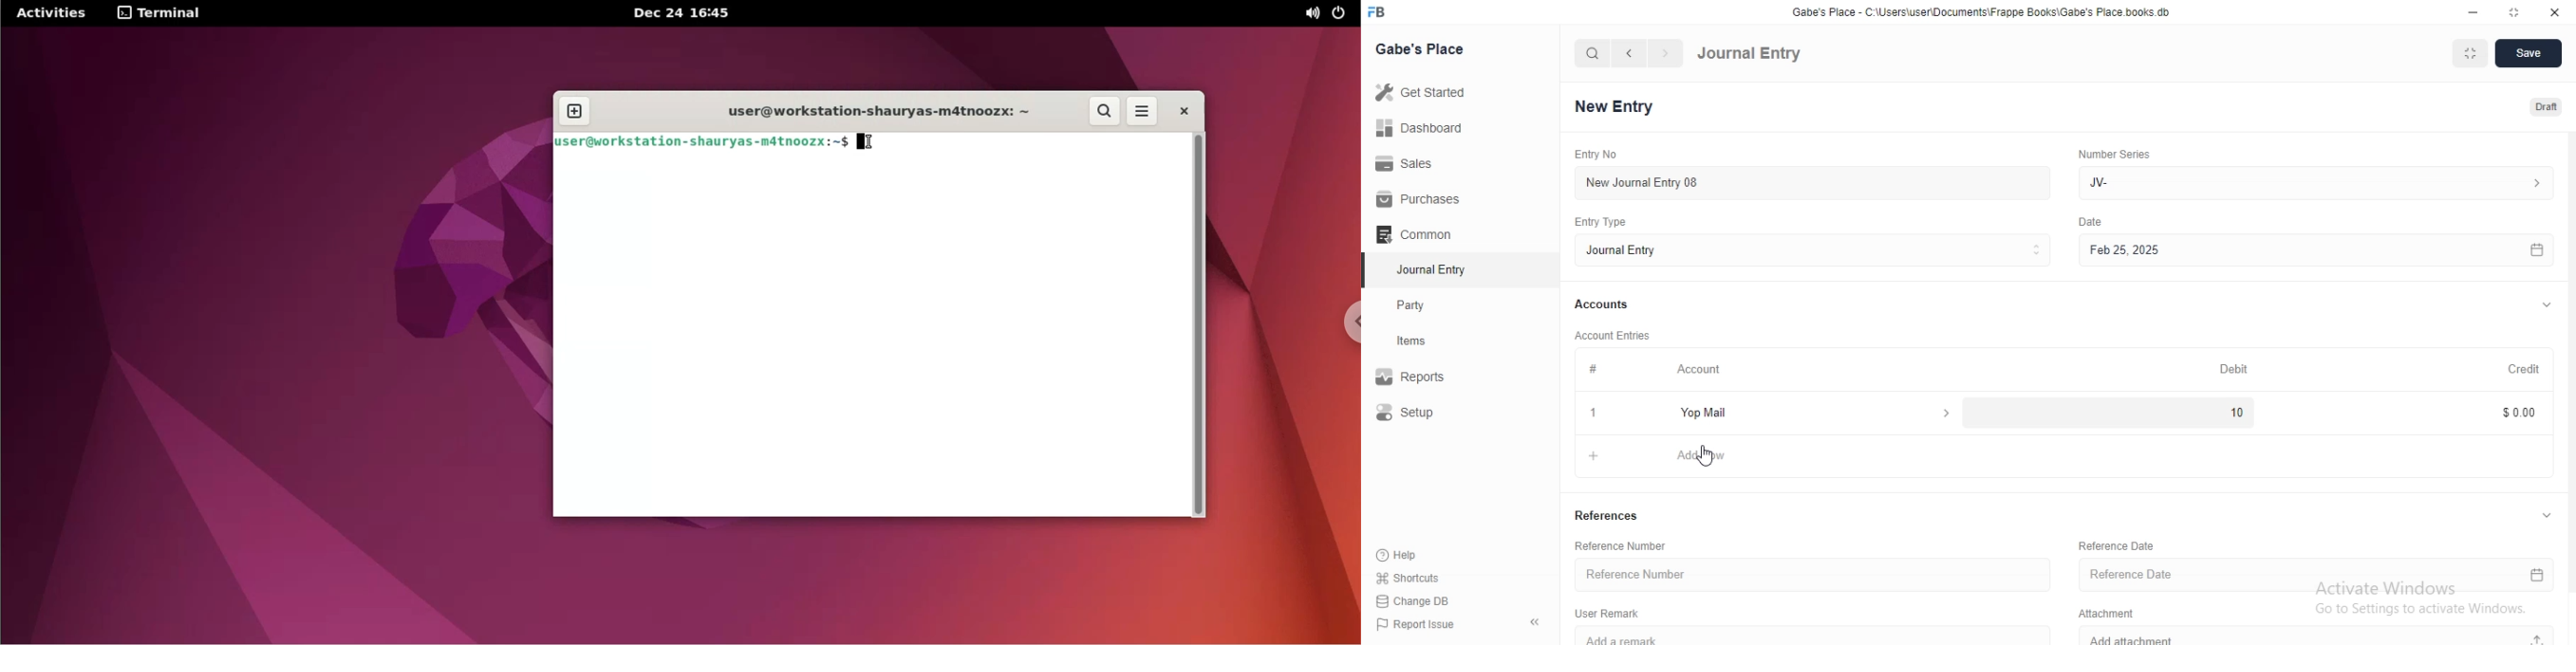 The image size is (2576, 672). I want to click on User Remark, so click(1607, 613).